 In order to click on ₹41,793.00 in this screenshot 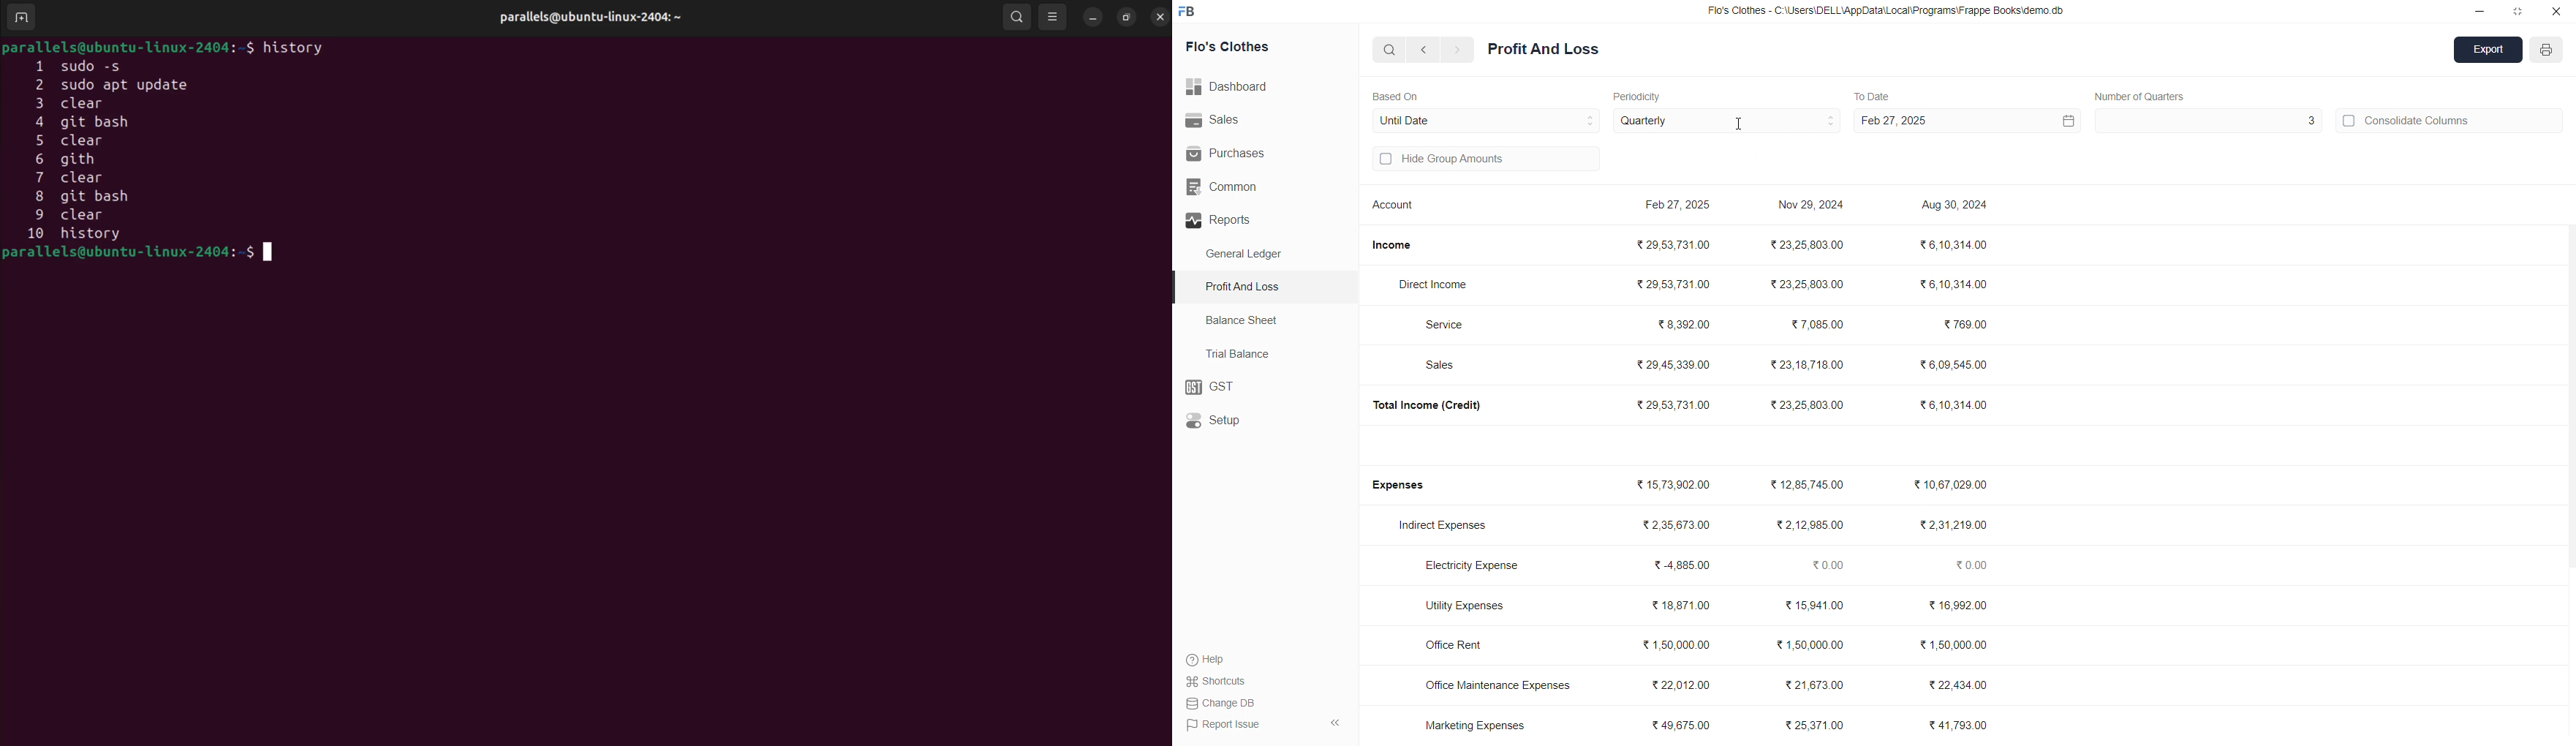, I will do `click(1962, 726)`.